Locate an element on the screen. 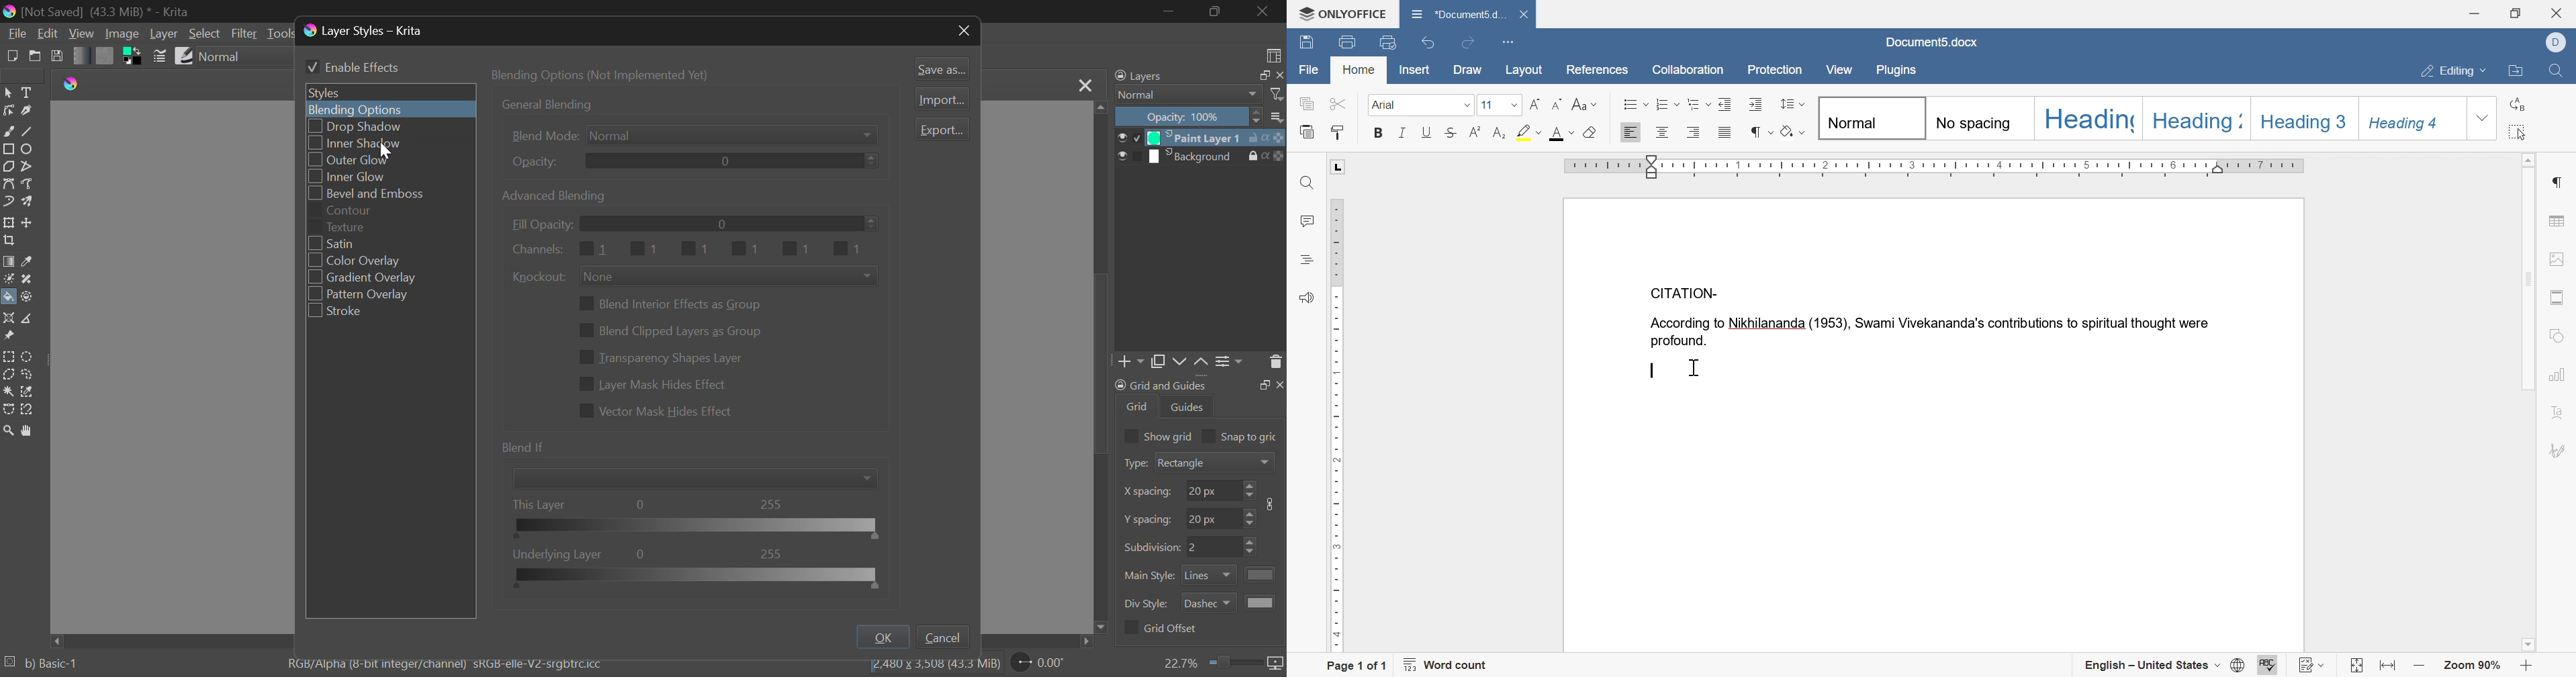 The image size is (2576, 700). cursor is located at coordinates (385, 152).